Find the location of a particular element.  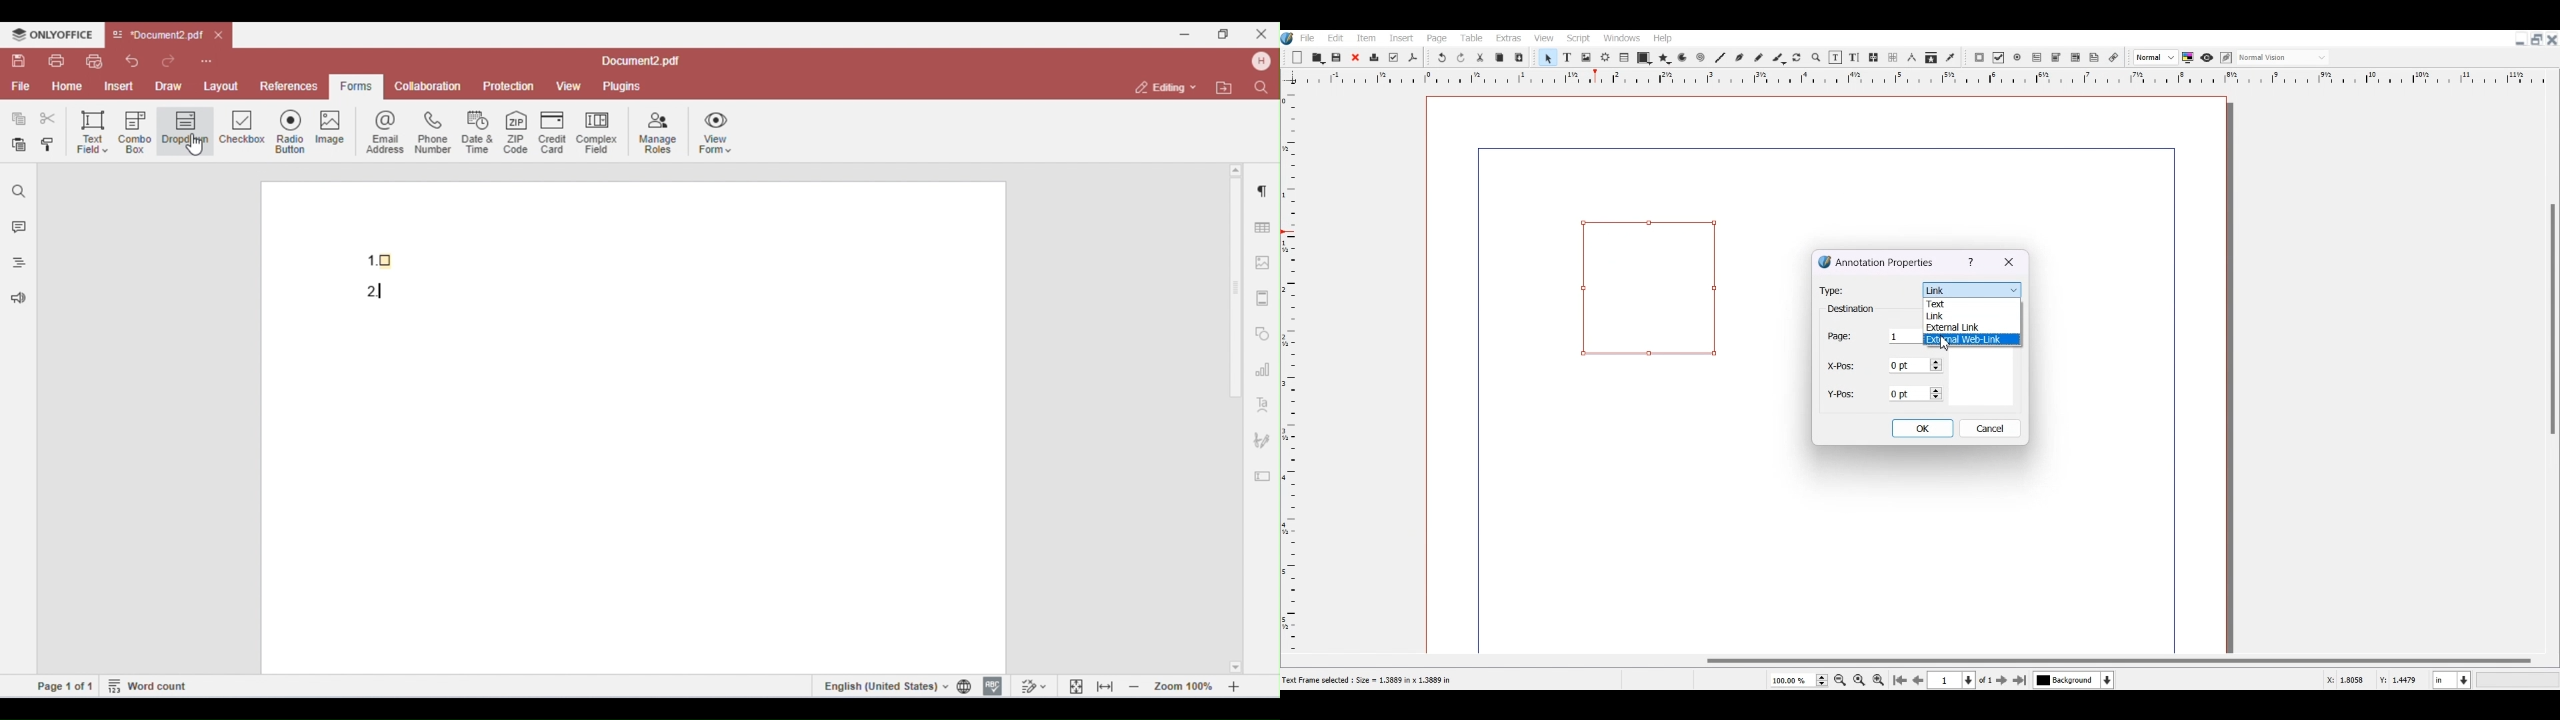

X-Position Selector  is located at coordinates (1884, 365).